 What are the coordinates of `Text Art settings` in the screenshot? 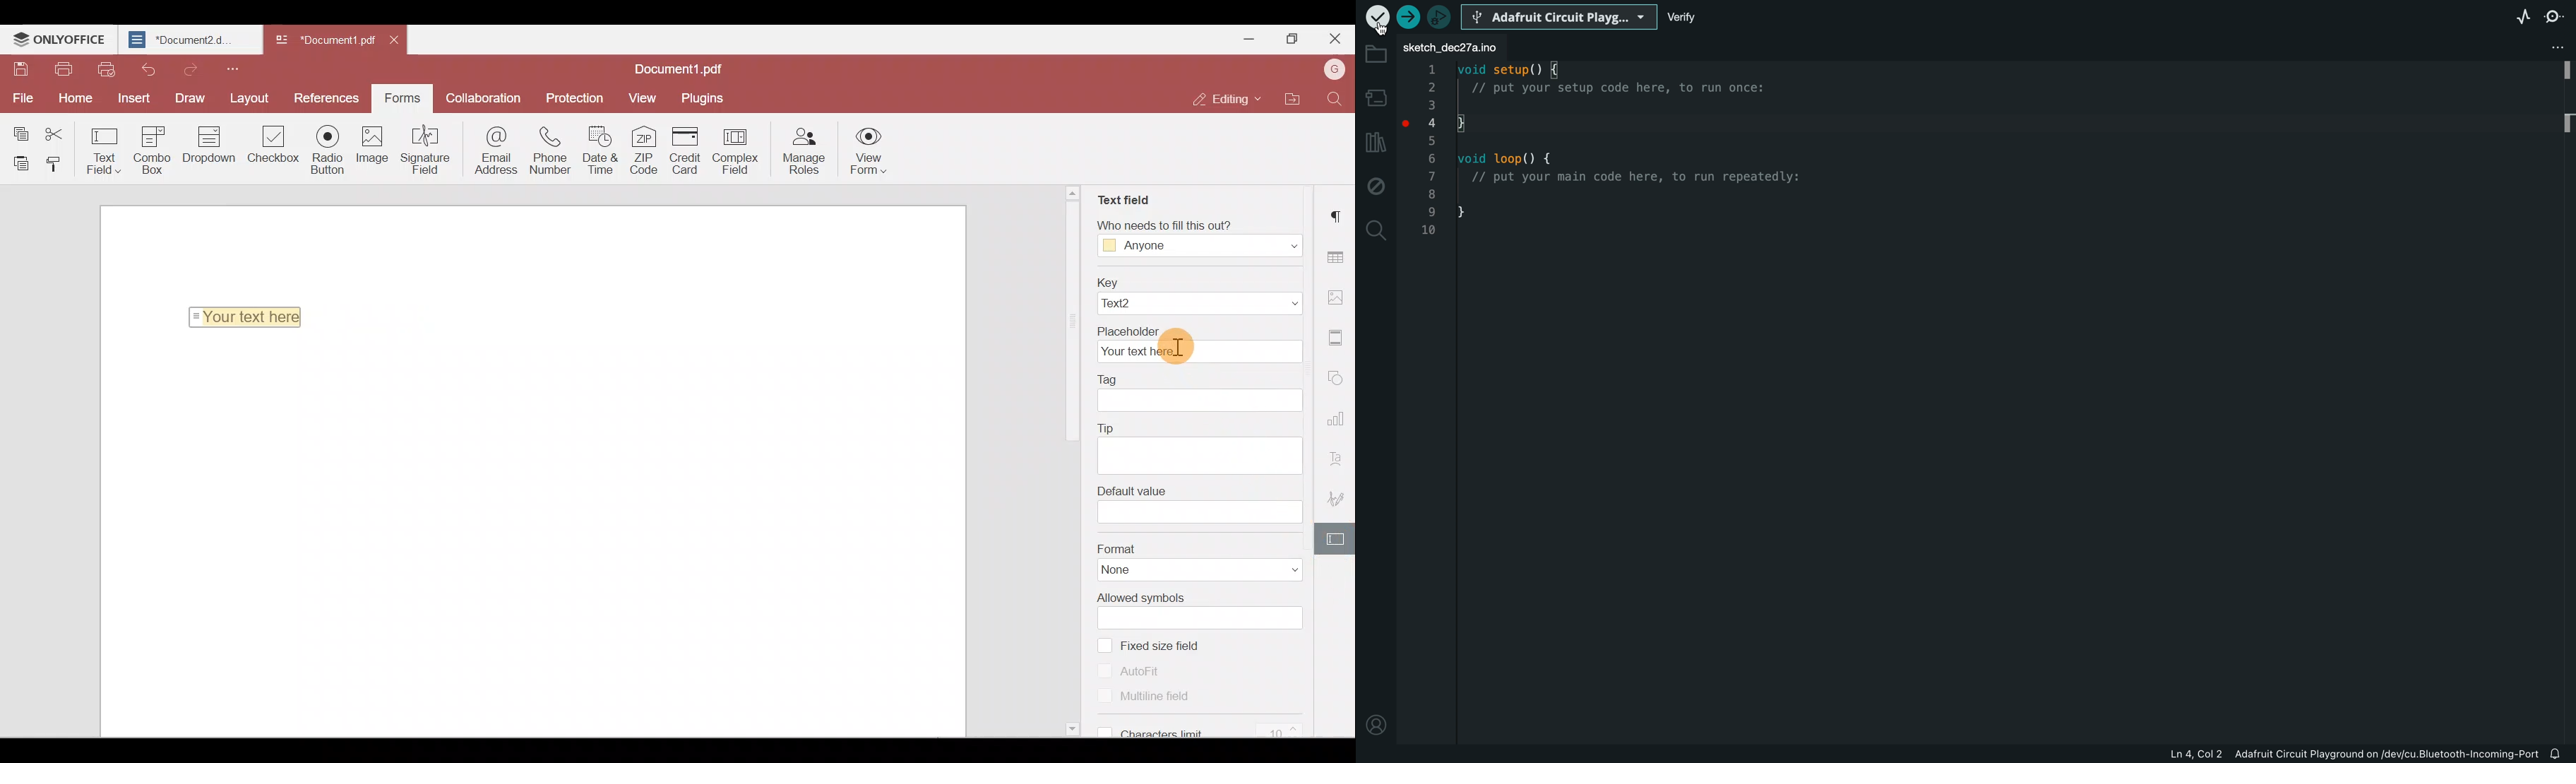 It's located at (1339, 454).